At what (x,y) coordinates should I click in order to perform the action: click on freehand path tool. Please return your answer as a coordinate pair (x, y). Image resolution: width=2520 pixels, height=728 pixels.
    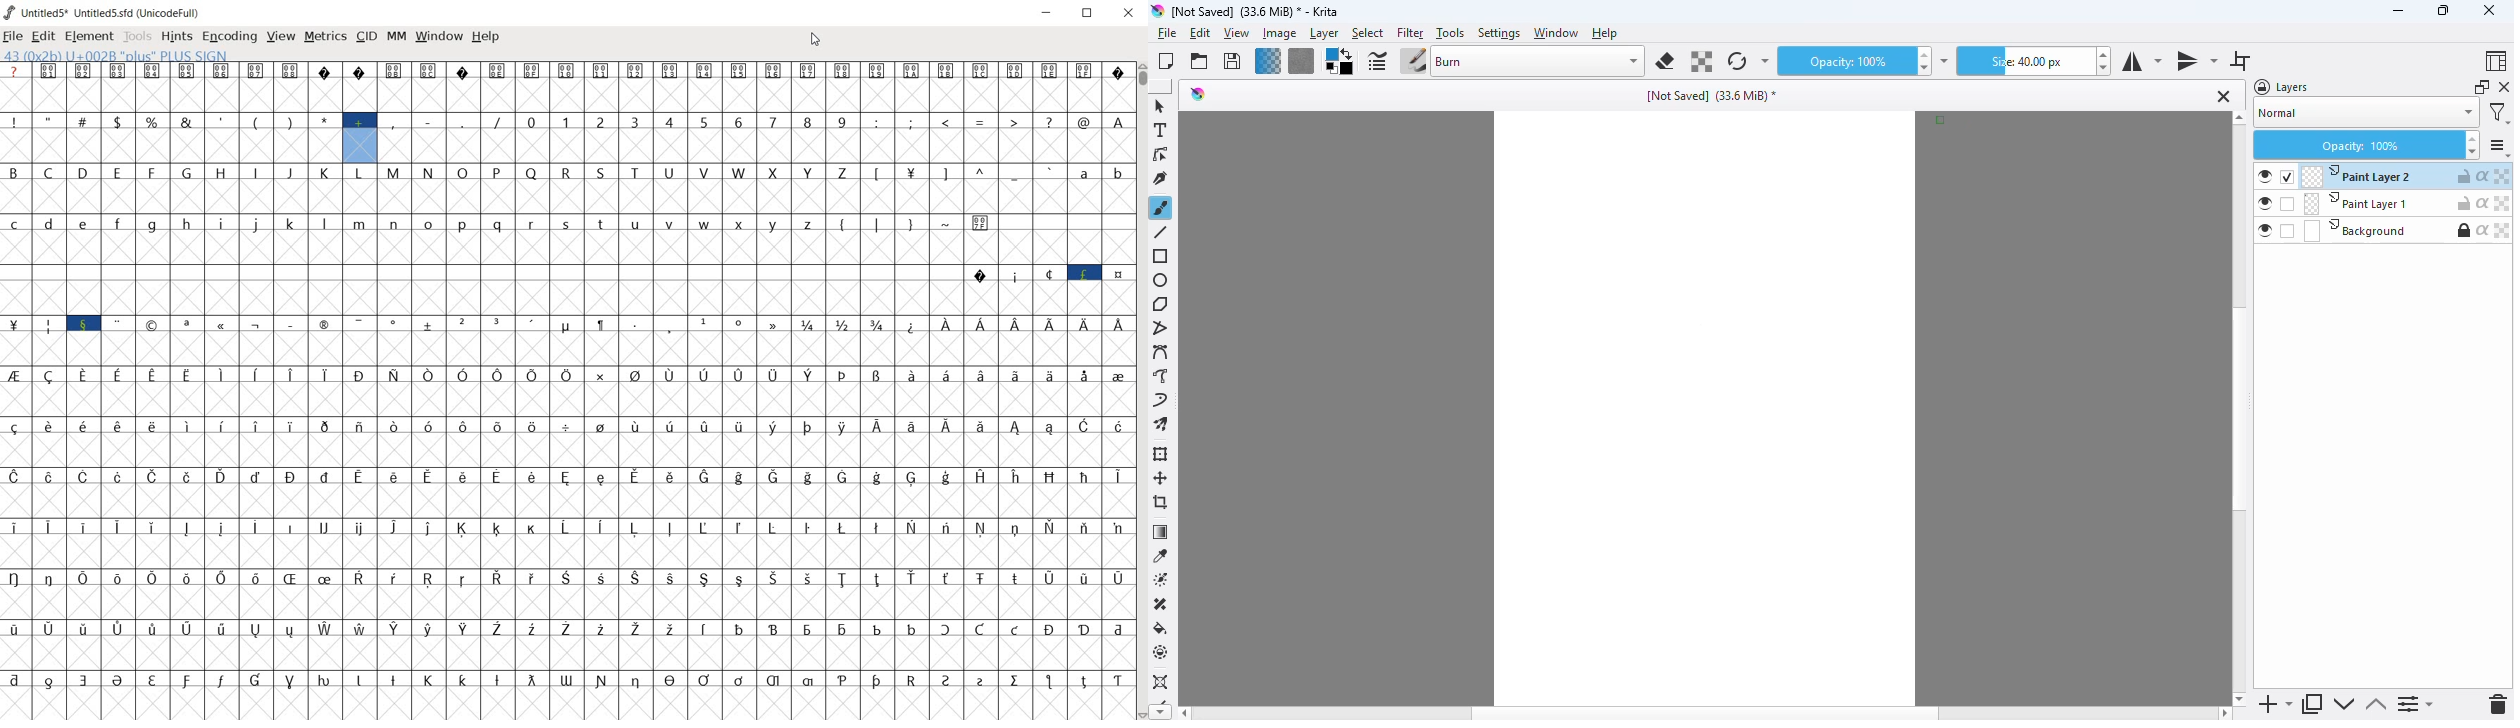
    Looking at the image, I should click on (1161, 376).